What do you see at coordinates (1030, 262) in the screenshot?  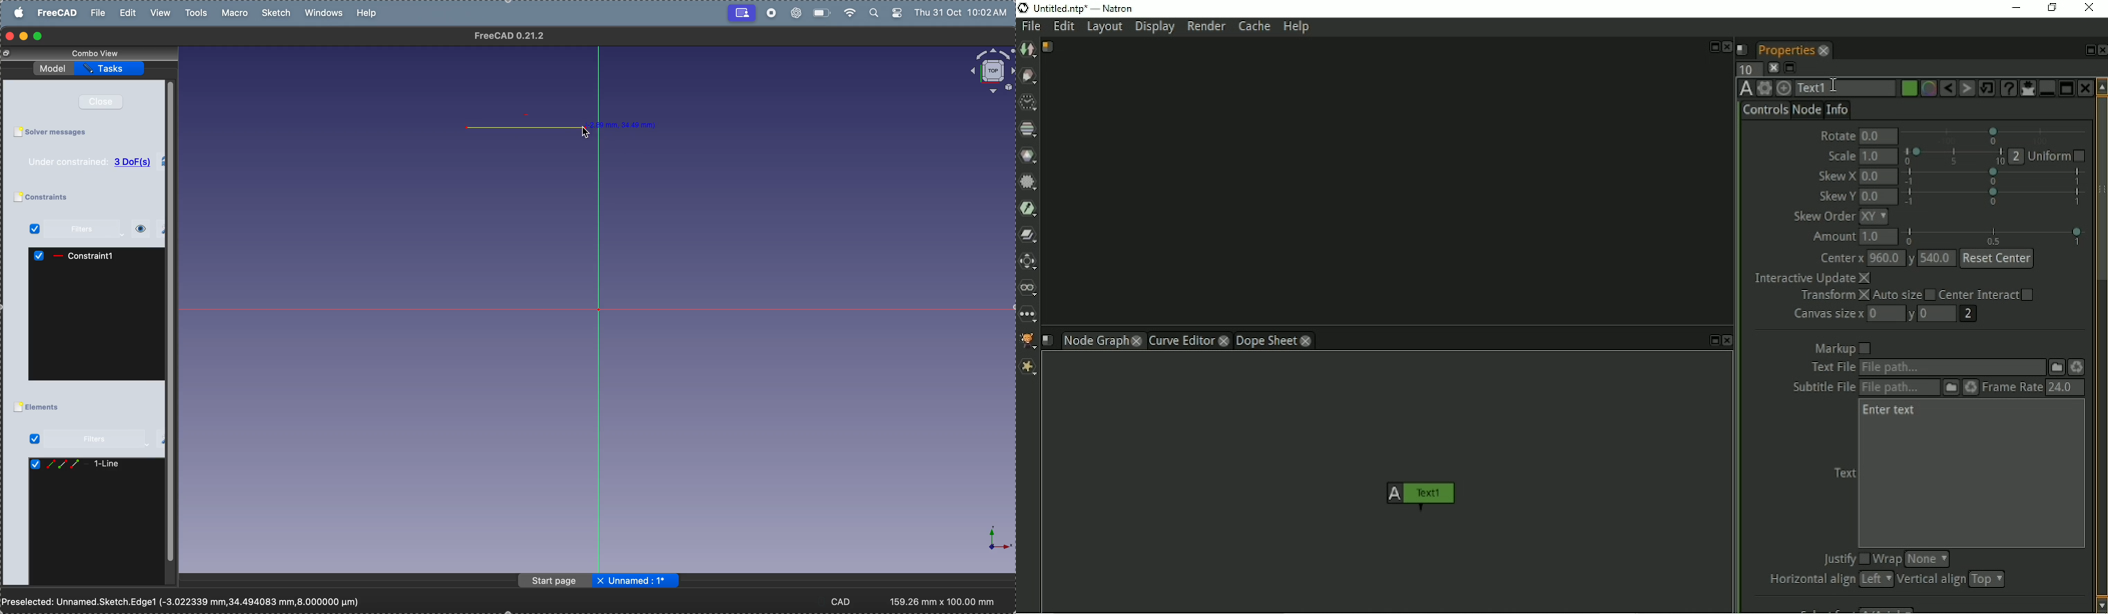 I see `Transform` at bounding box center [1030, 262].